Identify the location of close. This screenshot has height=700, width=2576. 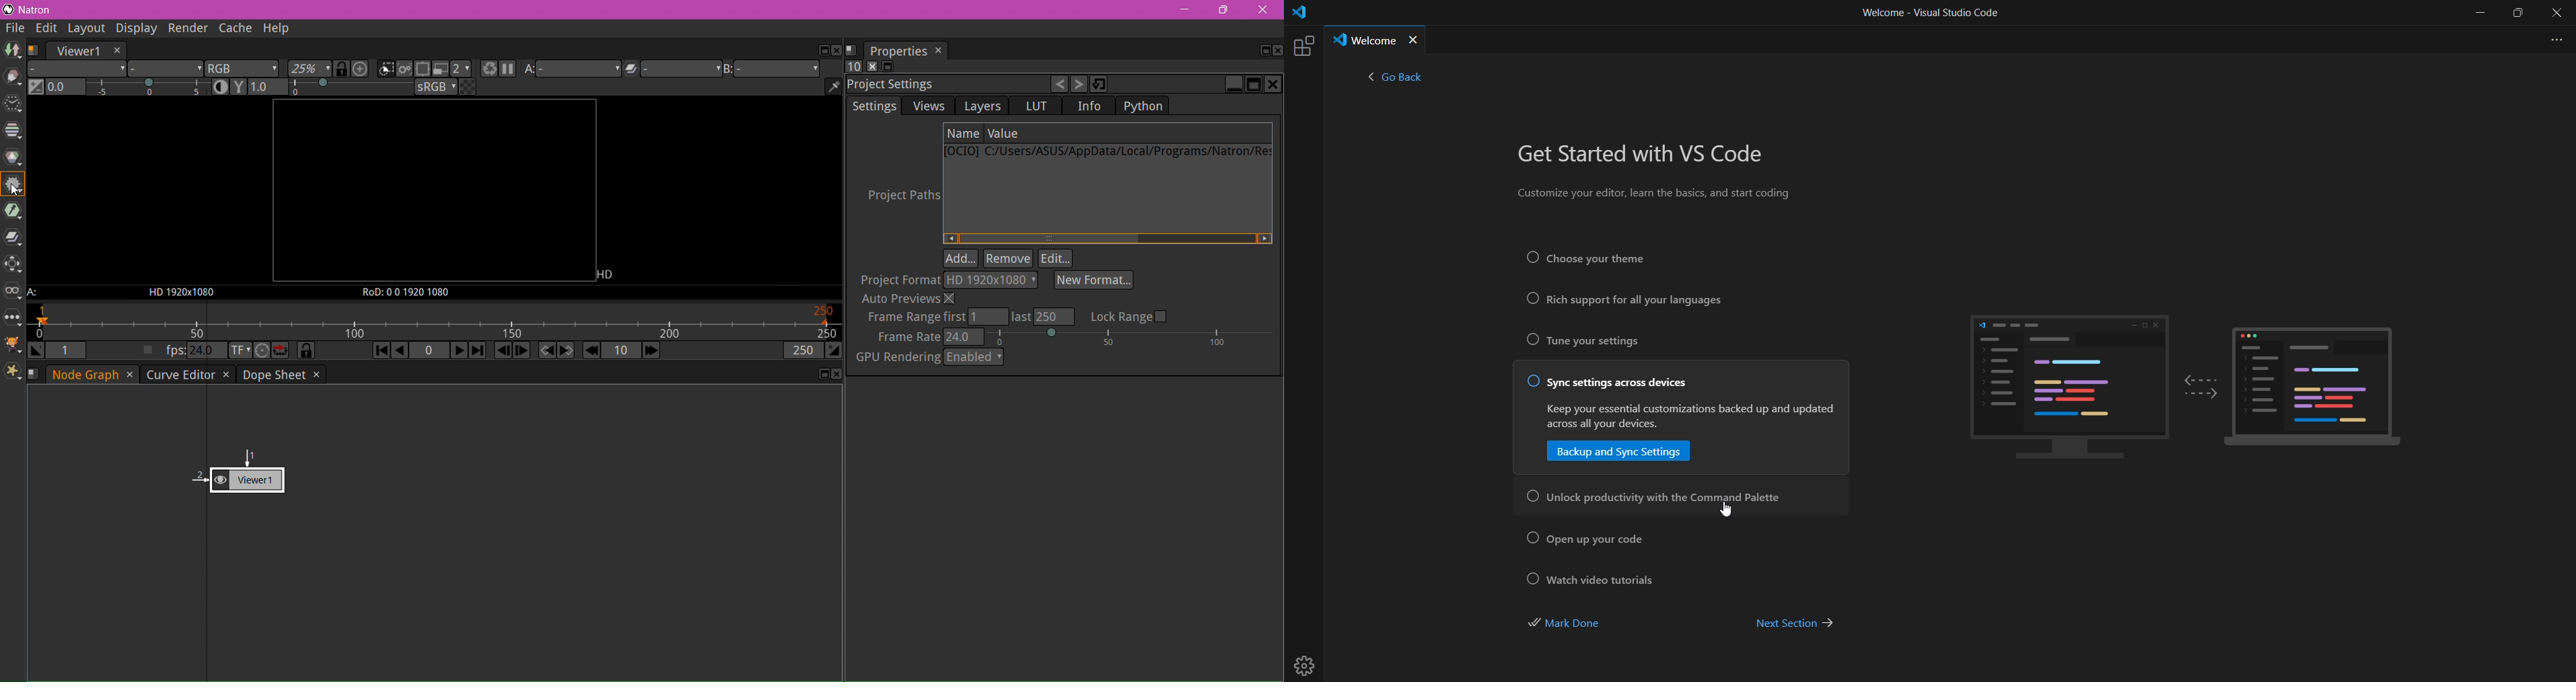
(2557, 13).